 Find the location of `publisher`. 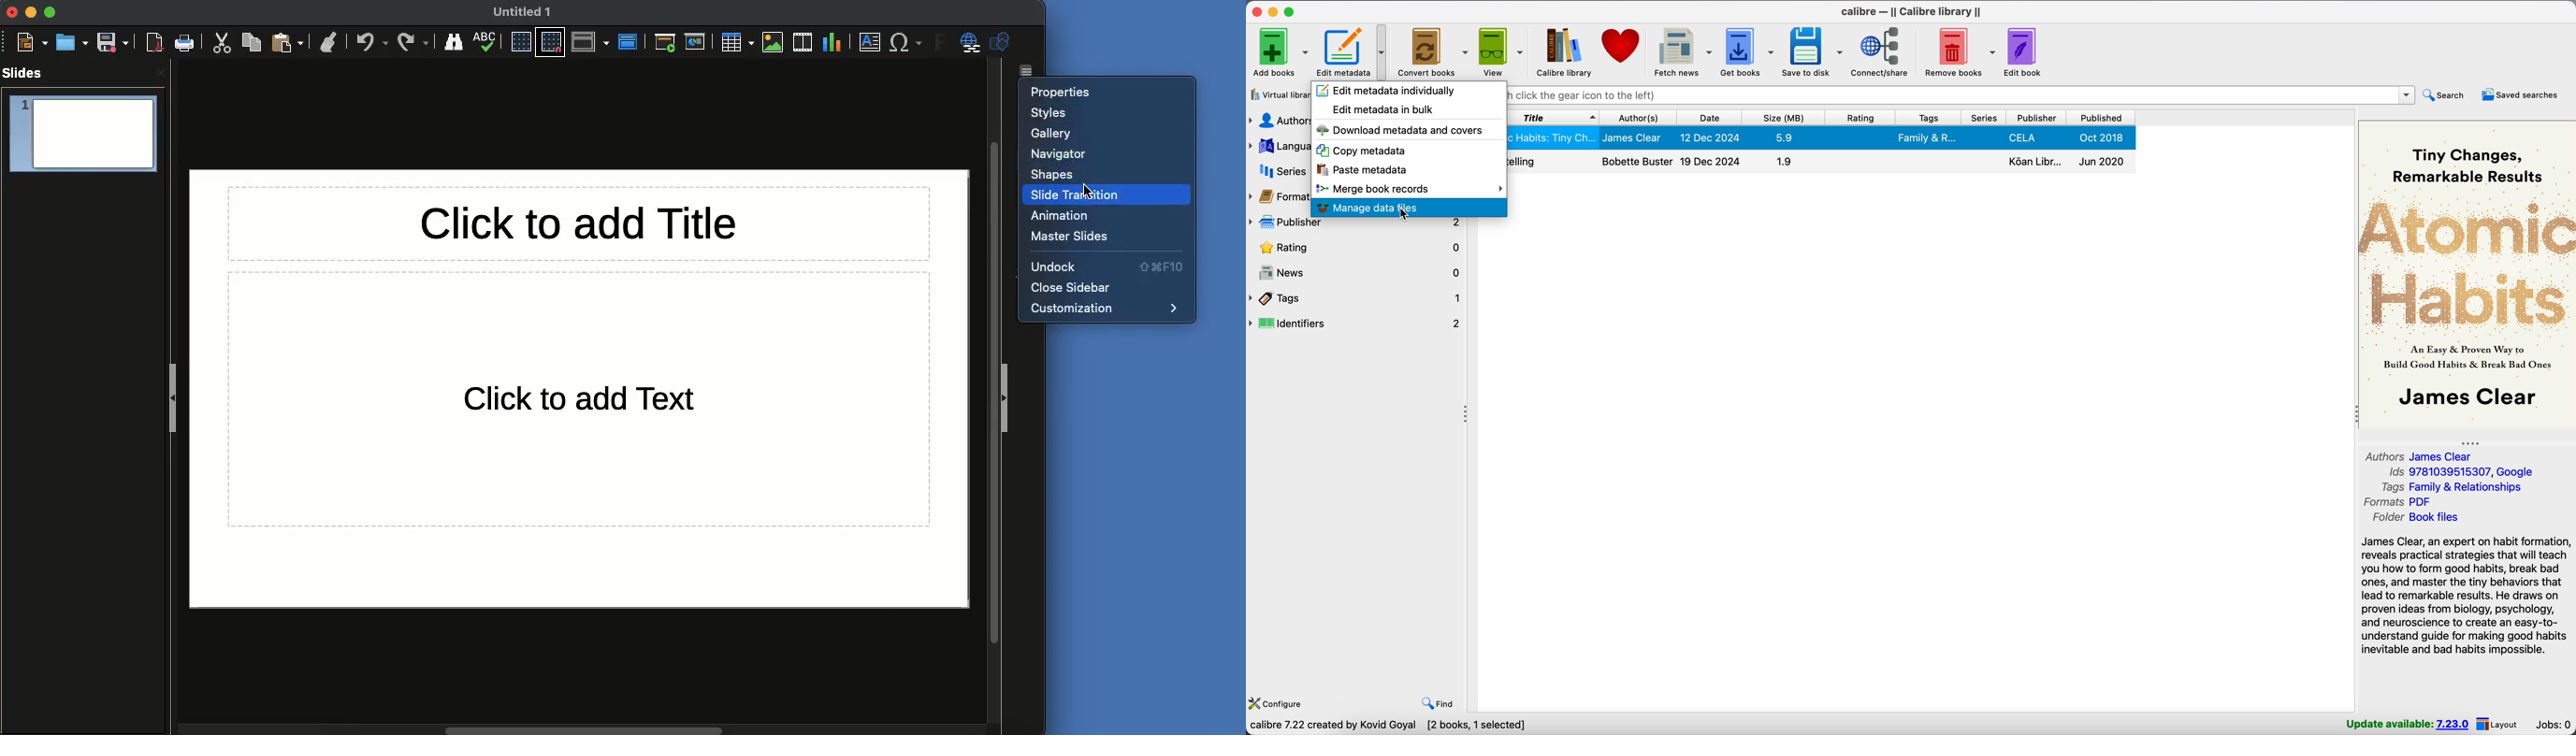

publisher is located at coordinates (2039, 118).